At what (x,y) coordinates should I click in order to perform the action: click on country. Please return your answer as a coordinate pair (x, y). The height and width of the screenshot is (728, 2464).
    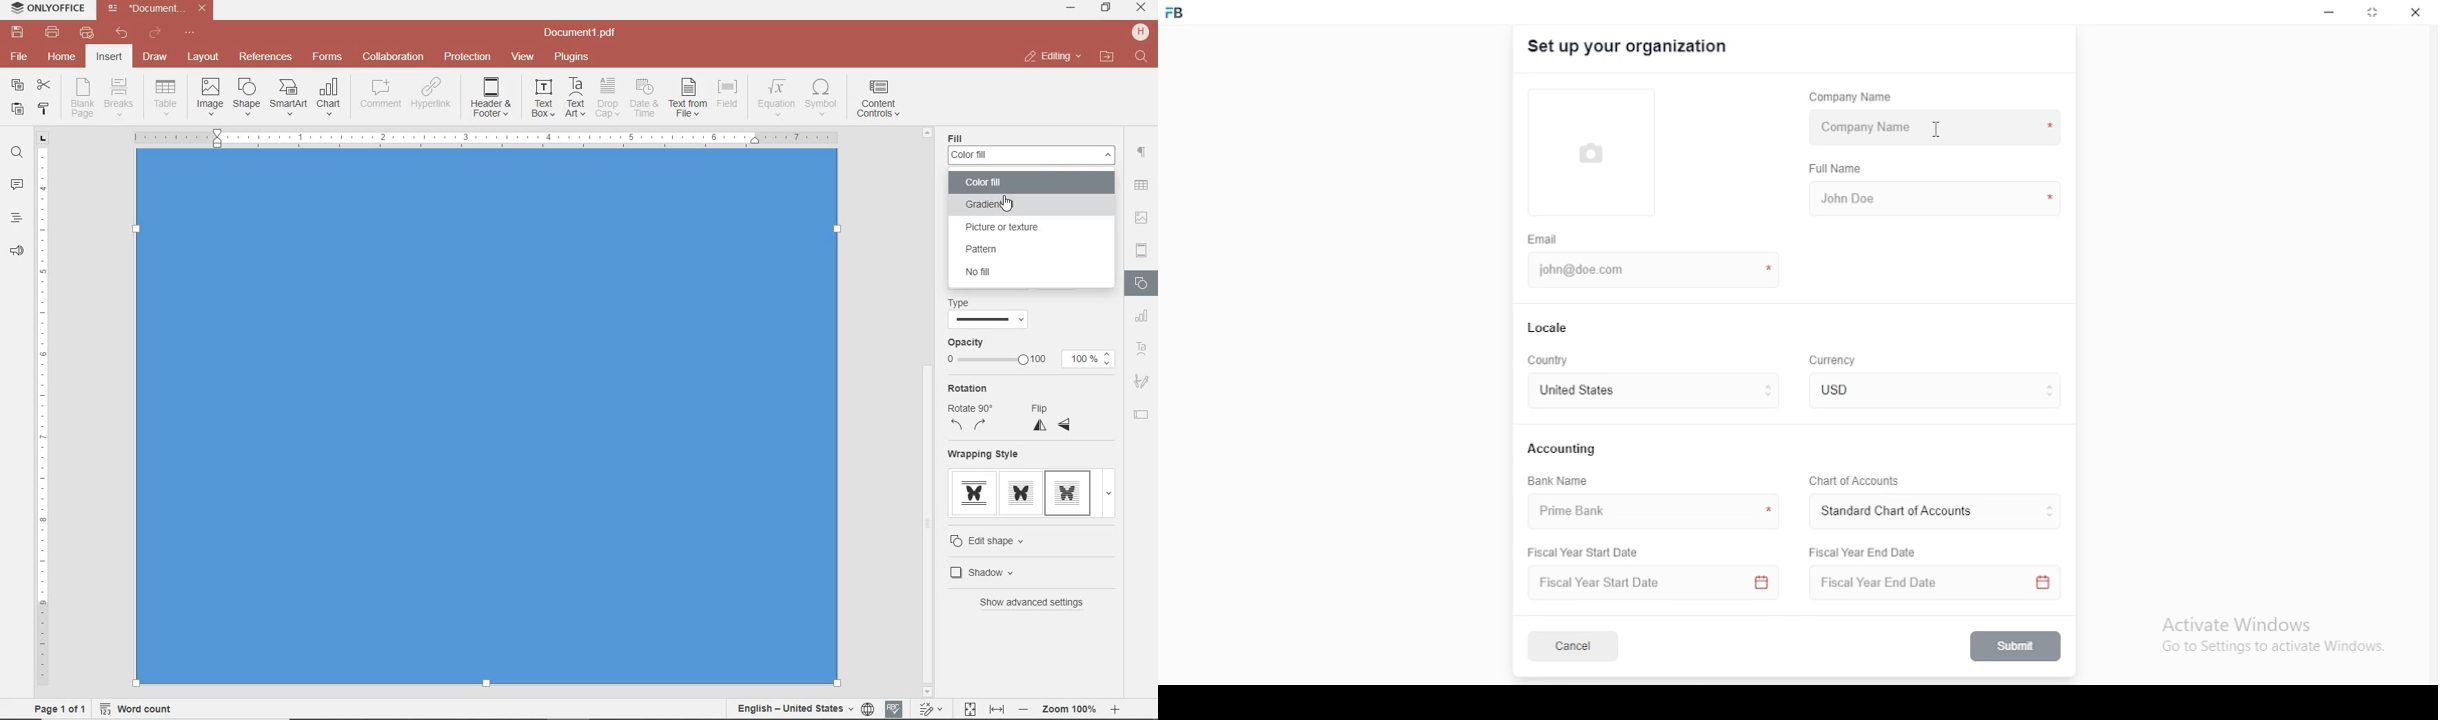
    Looking at the image, I should click on (1550, 361).